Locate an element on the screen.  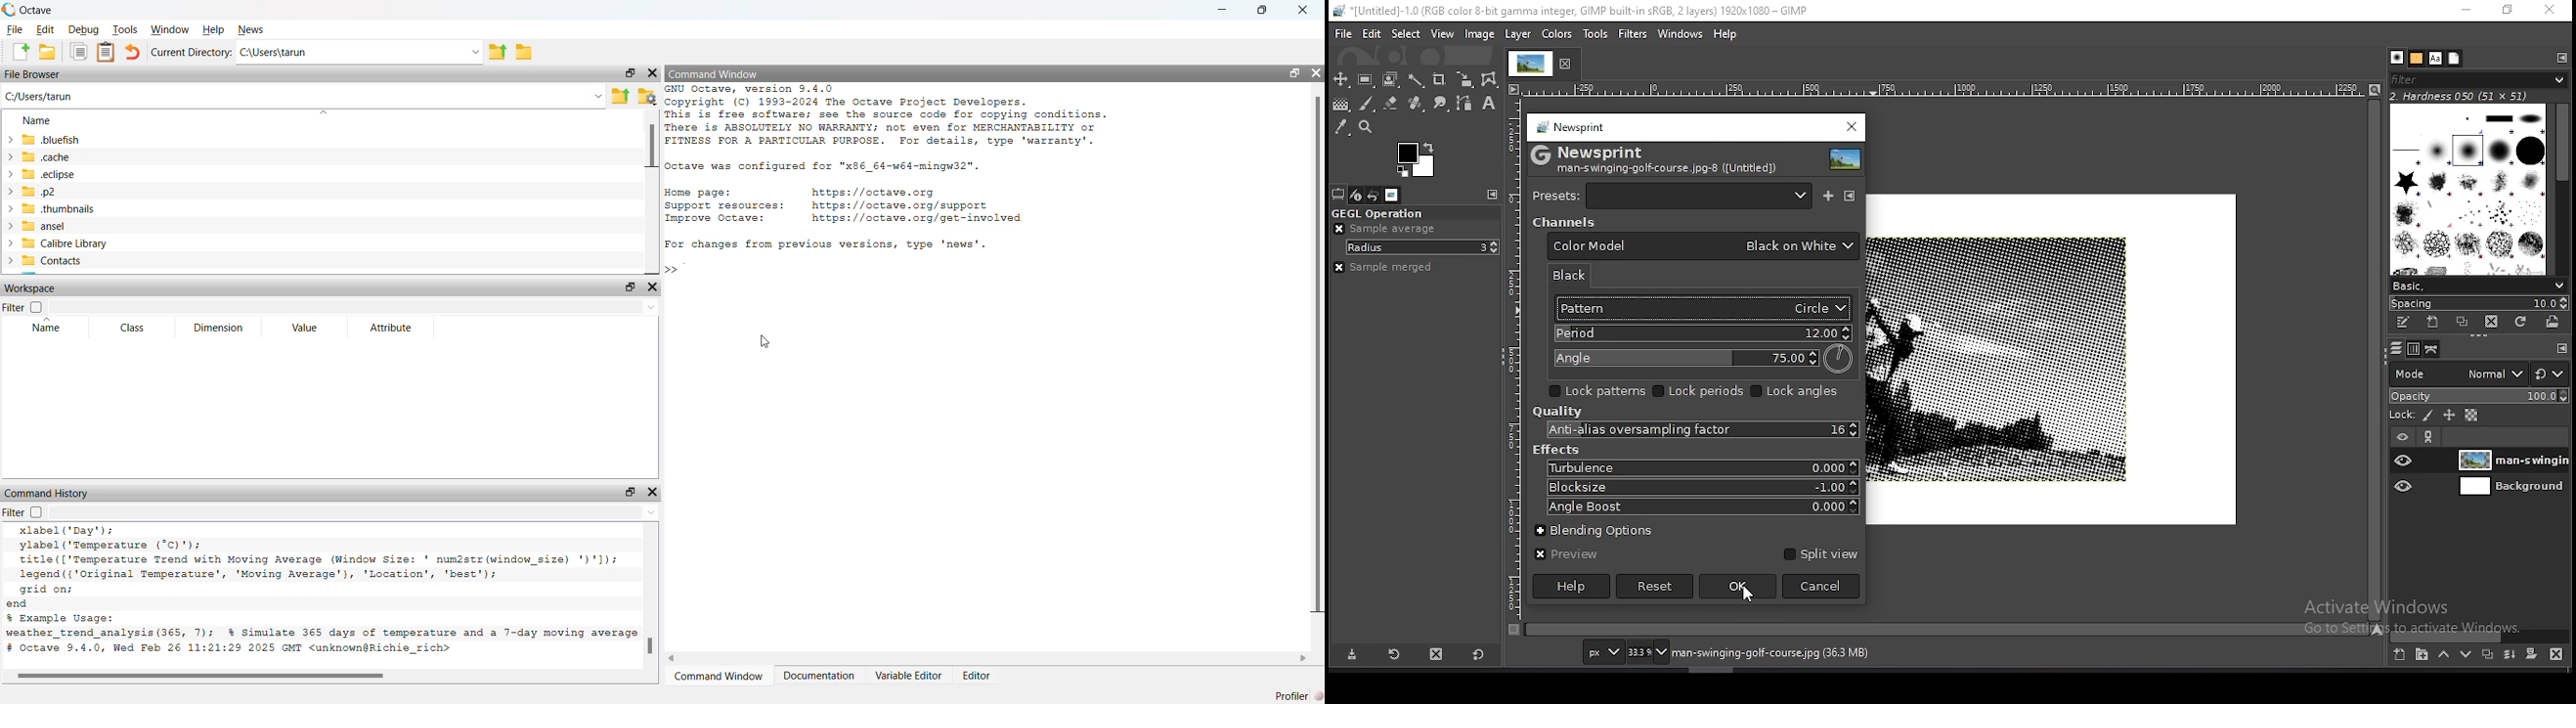
Tools is located at coordinates (124, 29).